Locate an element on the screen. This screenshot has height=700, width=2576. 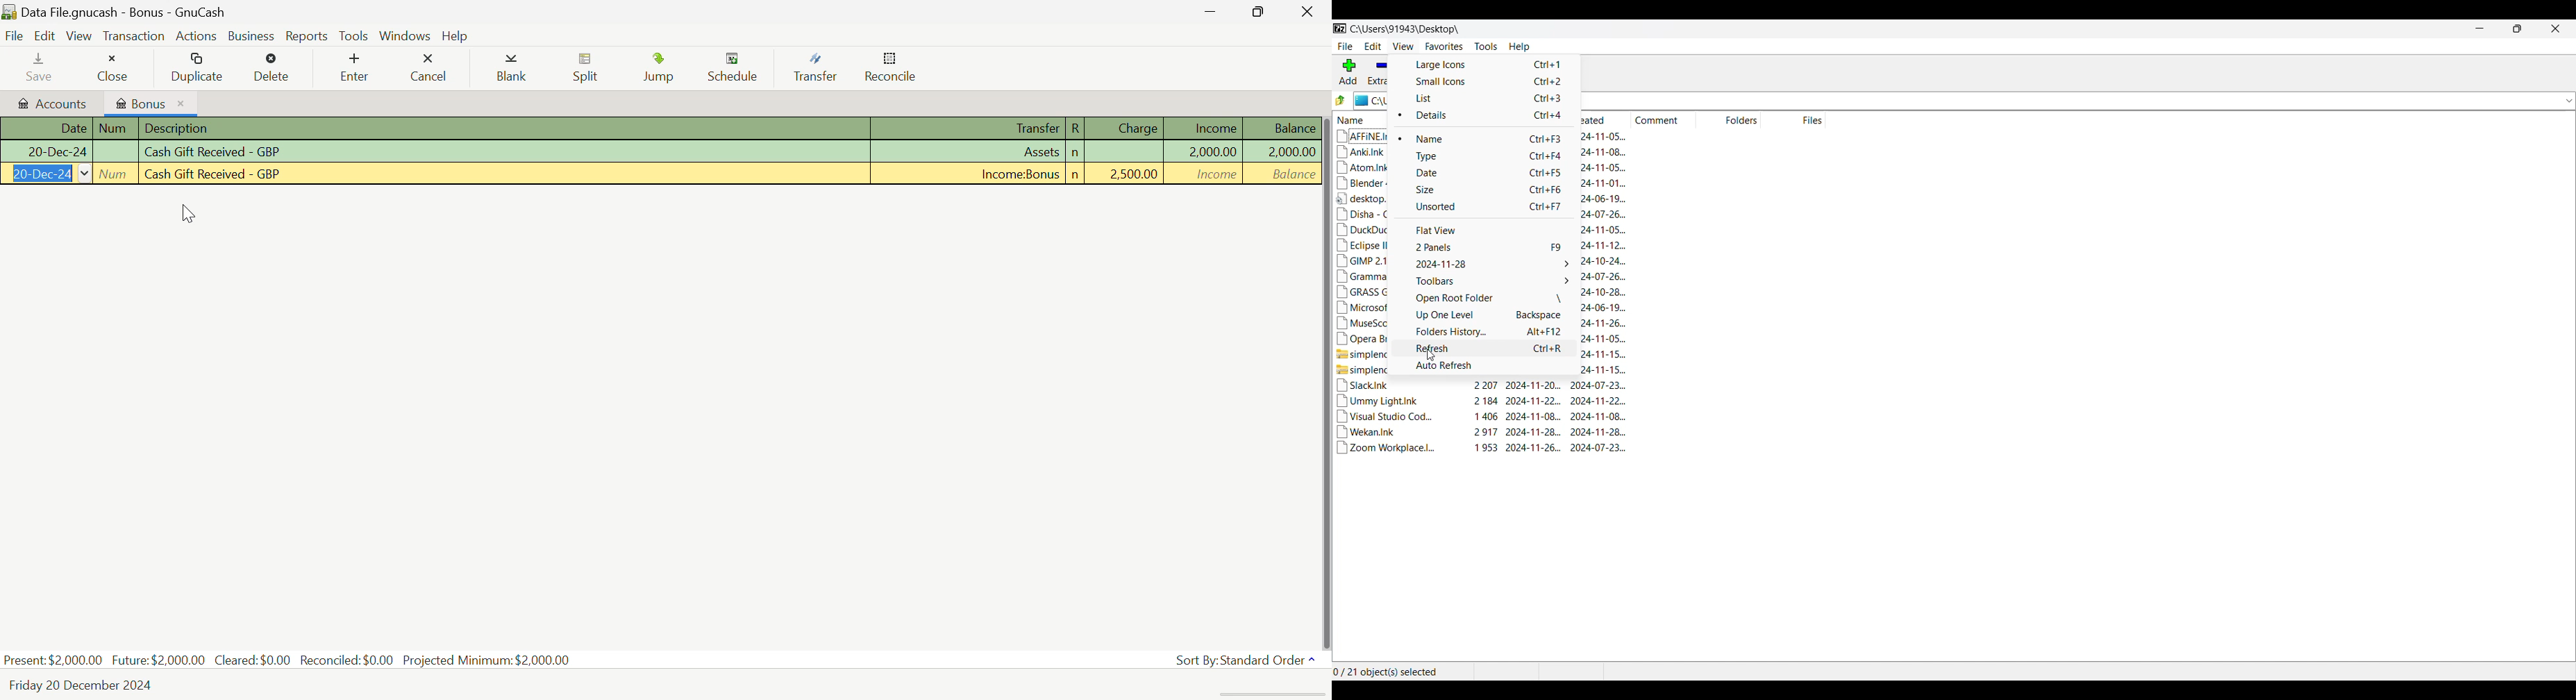
Help is located at coordinates (1519, 47).